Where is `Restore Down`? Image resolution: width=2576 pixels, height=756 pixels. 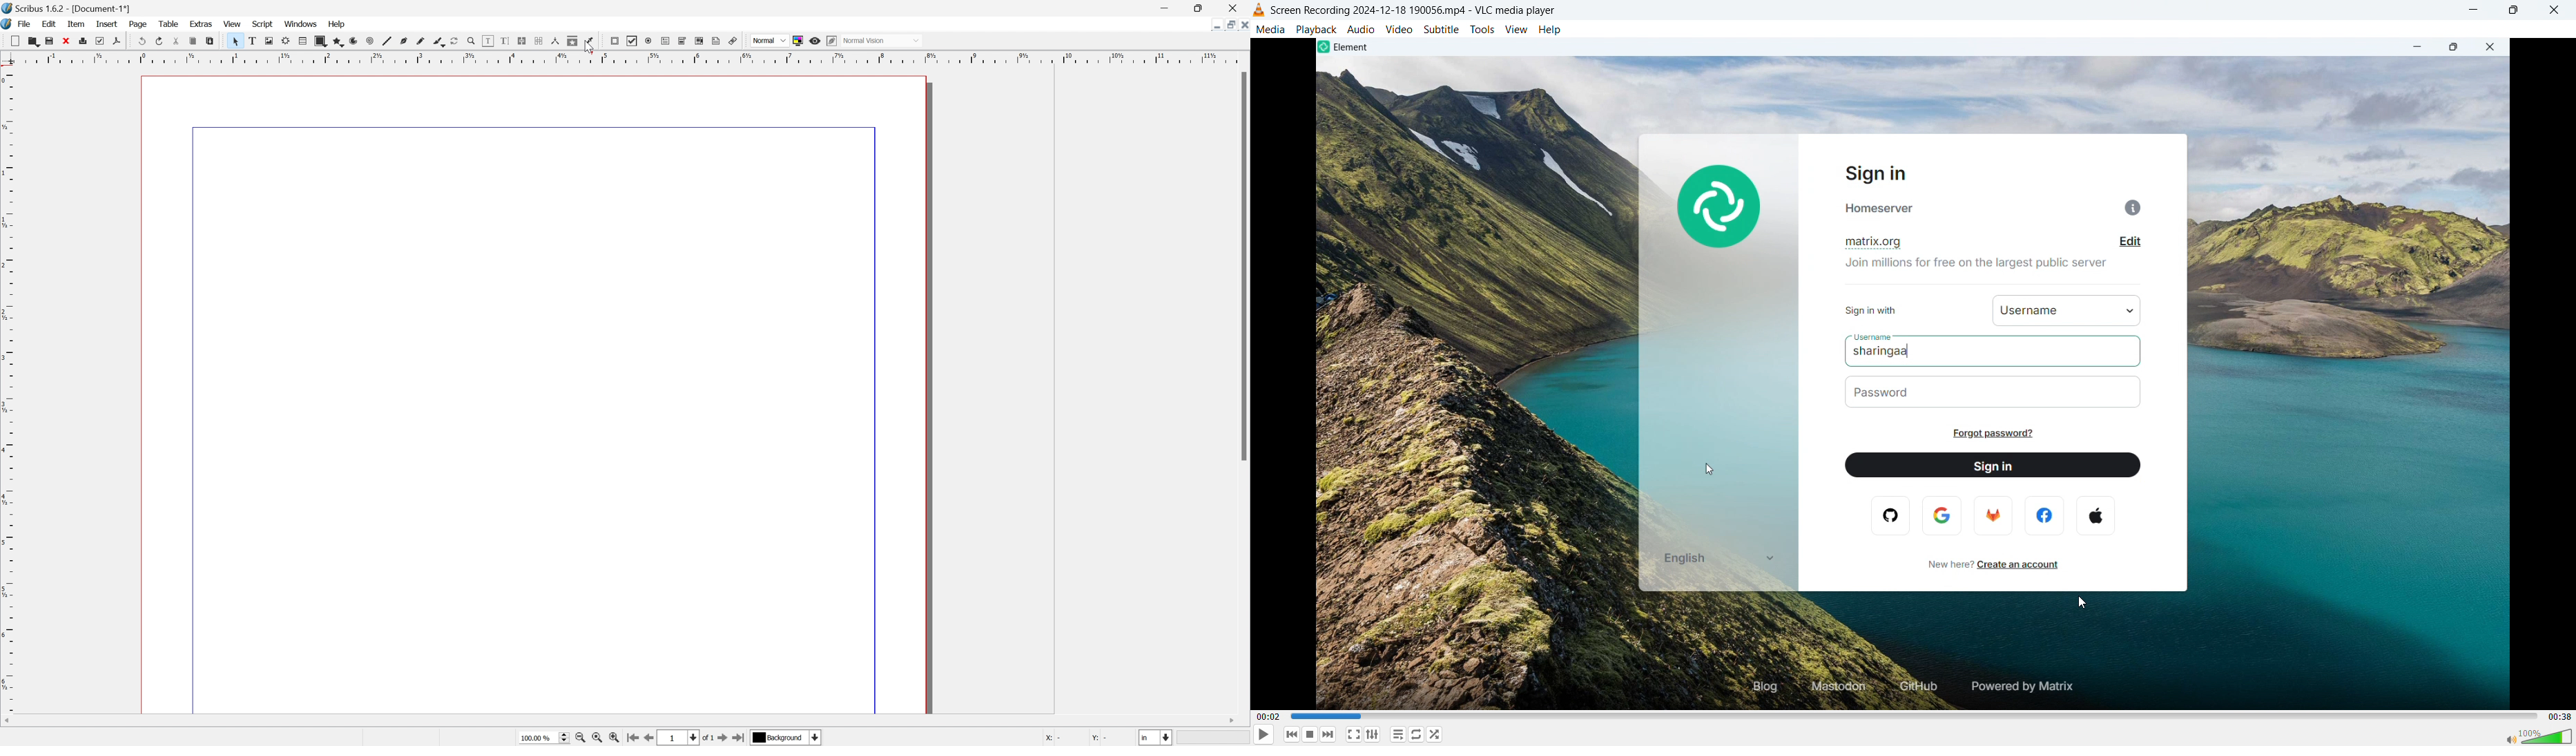 Restore Down is located at coordinates (1202, 8).